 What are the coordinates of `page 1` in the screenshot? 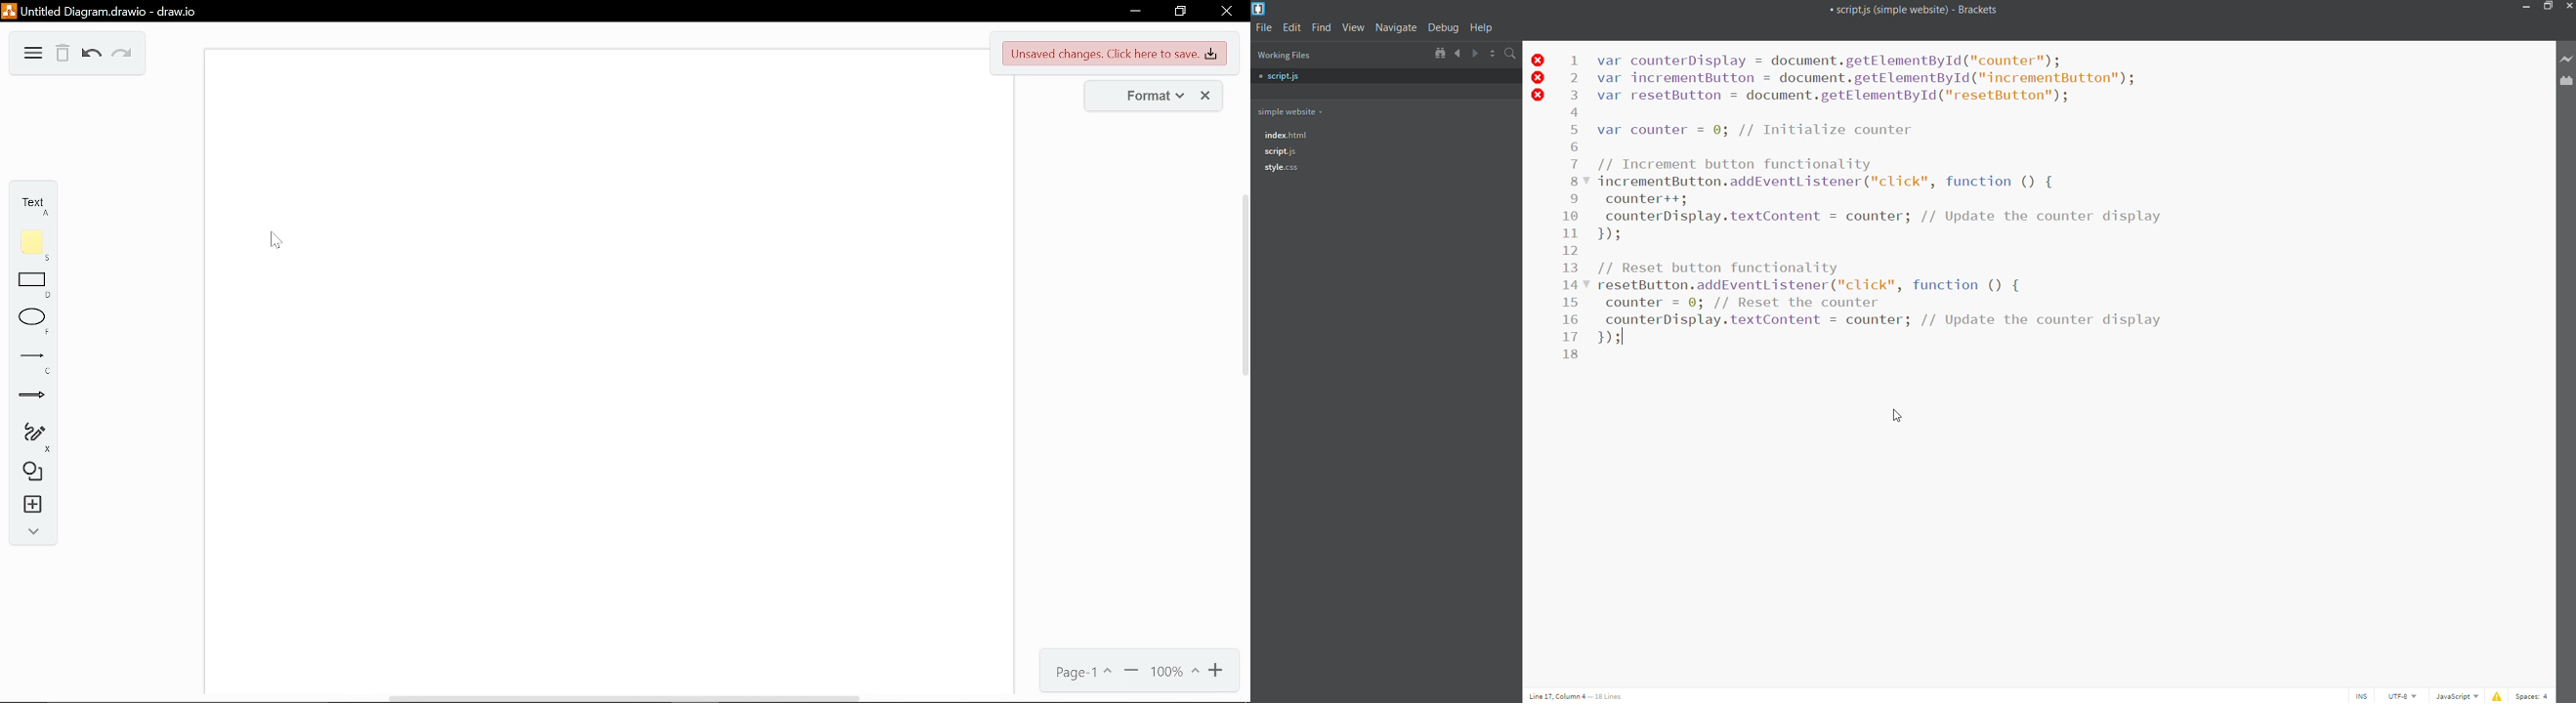 It's located at (1077, 672).